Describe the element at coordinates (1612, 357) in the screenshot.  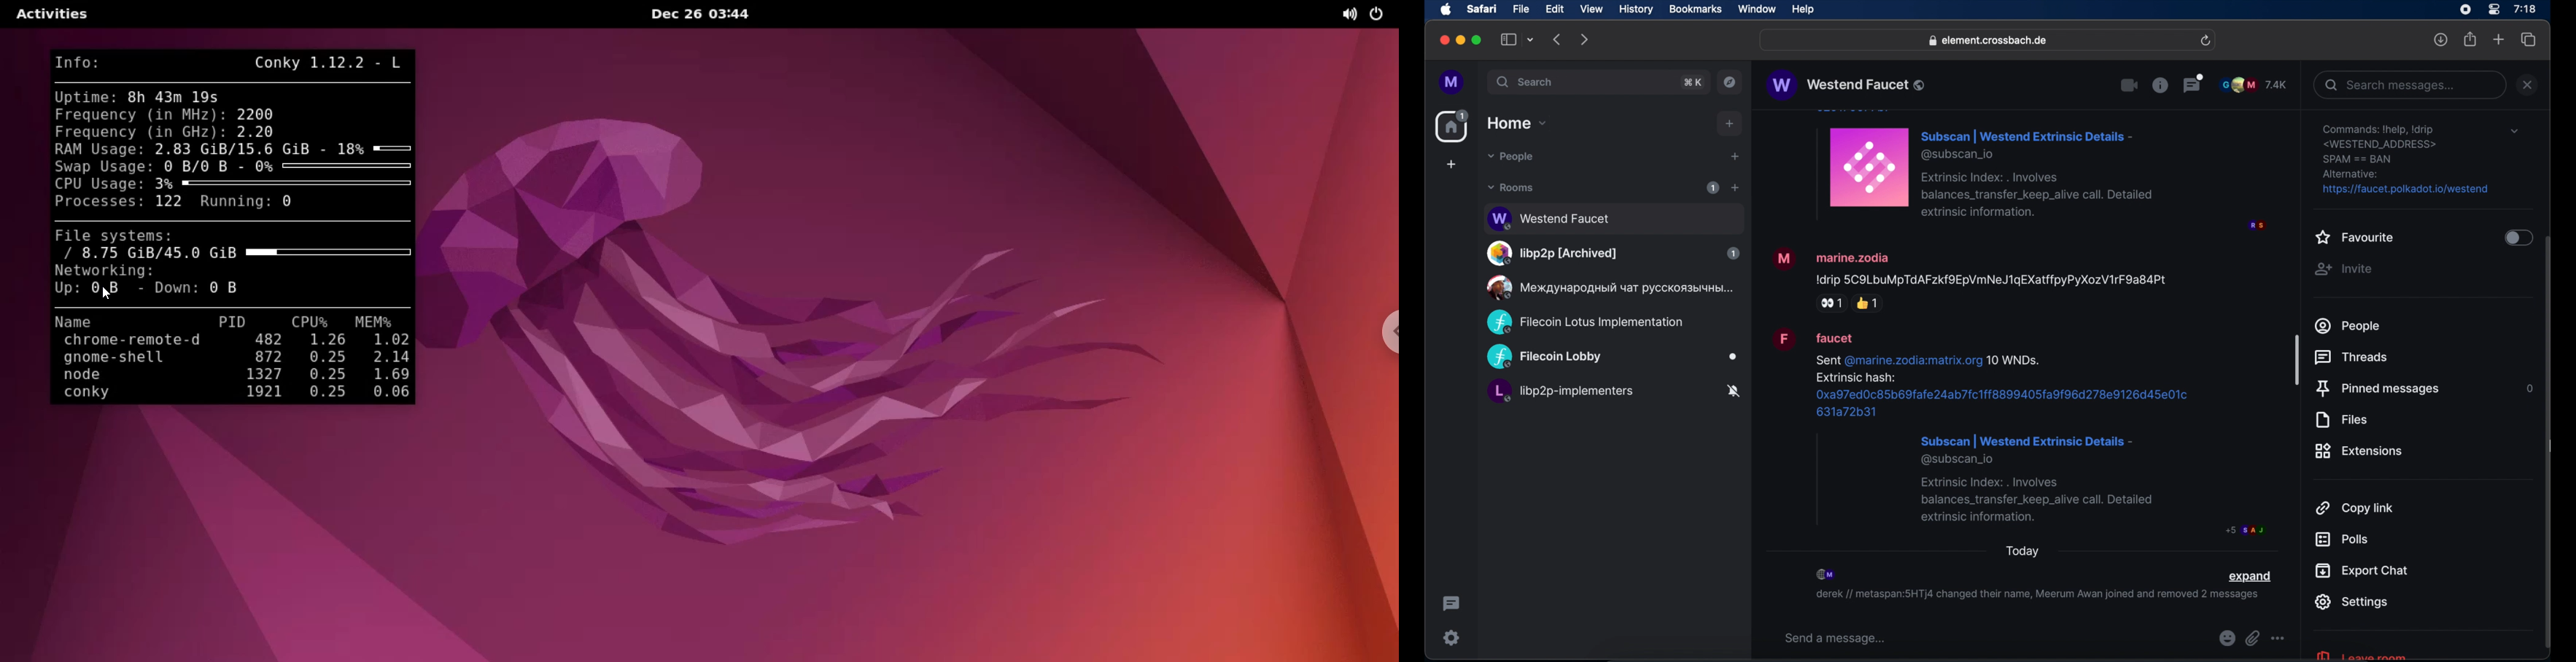
I see `public room` at that location.